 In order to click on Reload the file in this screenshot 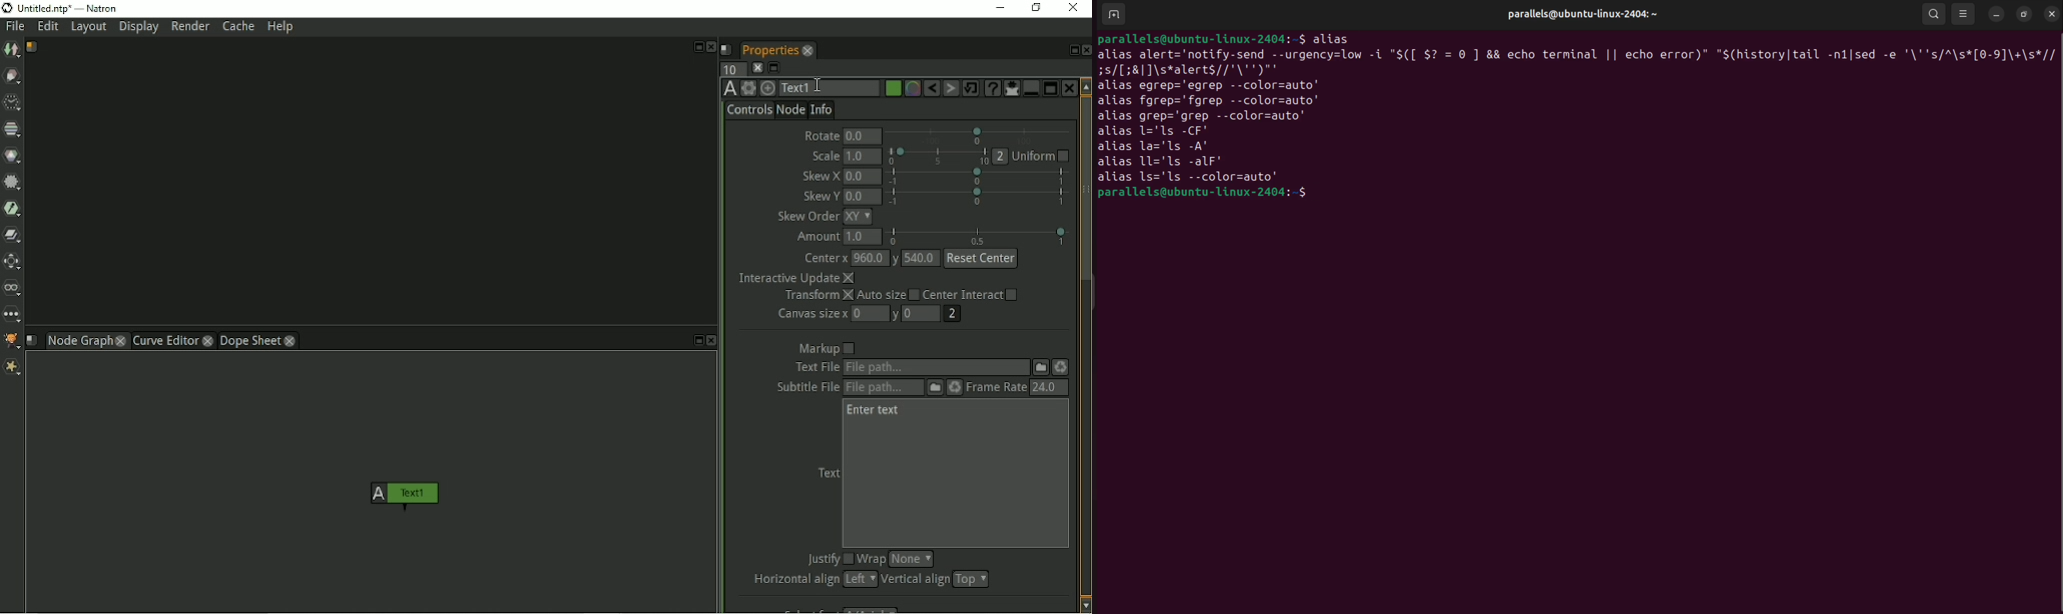, I will do `click(955, 387)`.